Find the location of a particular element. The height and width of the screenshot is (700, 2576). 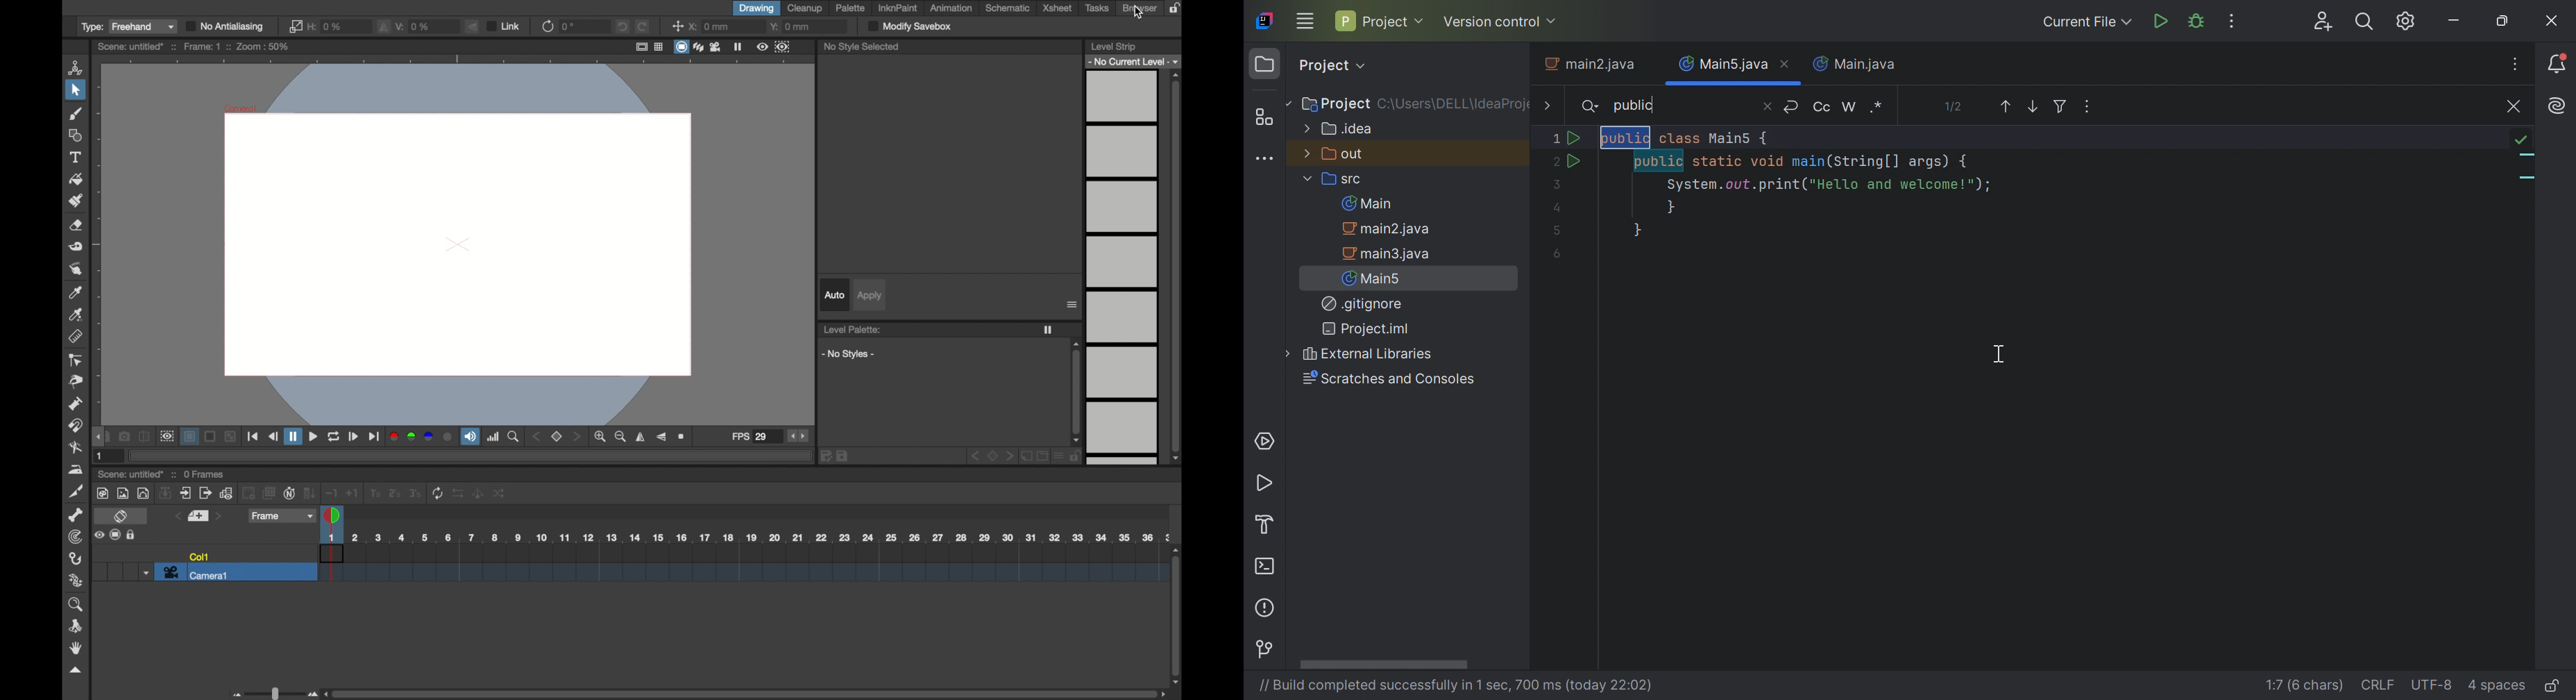

Run is located at coordinates (1575, 139).